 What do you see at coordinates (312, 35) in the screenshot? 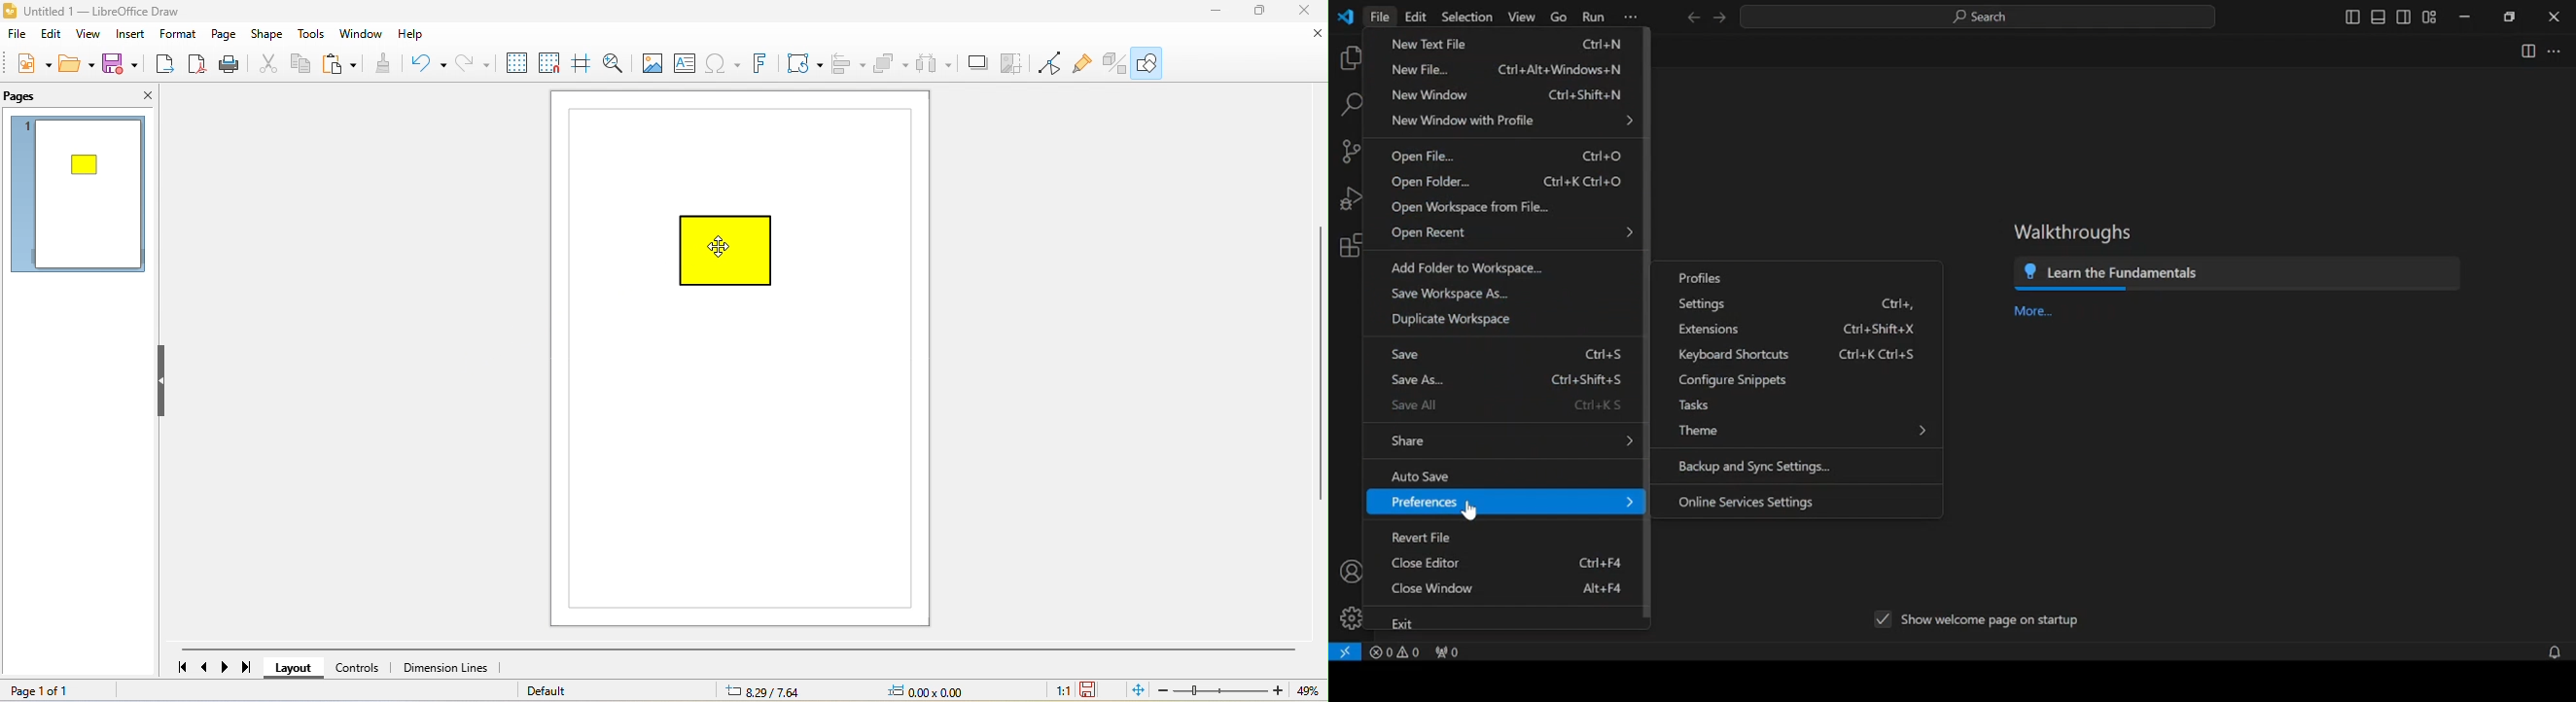
I see `tools` at bounding box center [312, 35].